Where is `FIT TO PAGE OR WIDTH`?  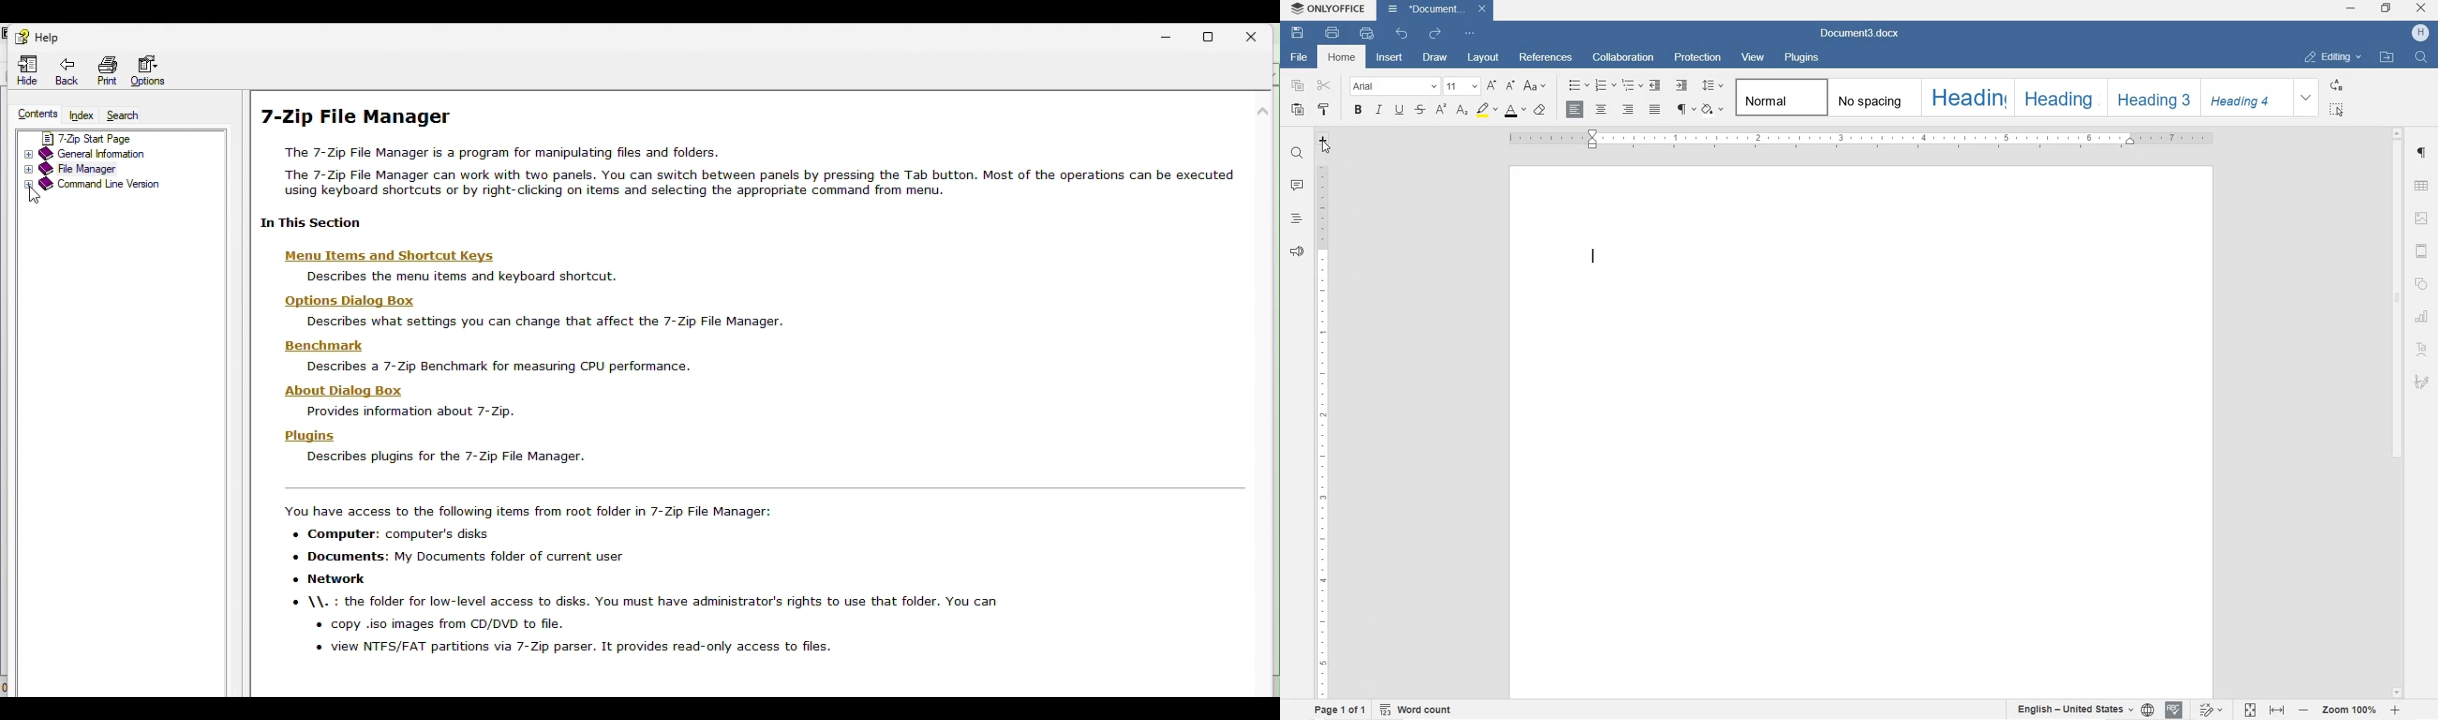
FIT TO PAGE OR WIDTH is located at coordinates (2261, 711).